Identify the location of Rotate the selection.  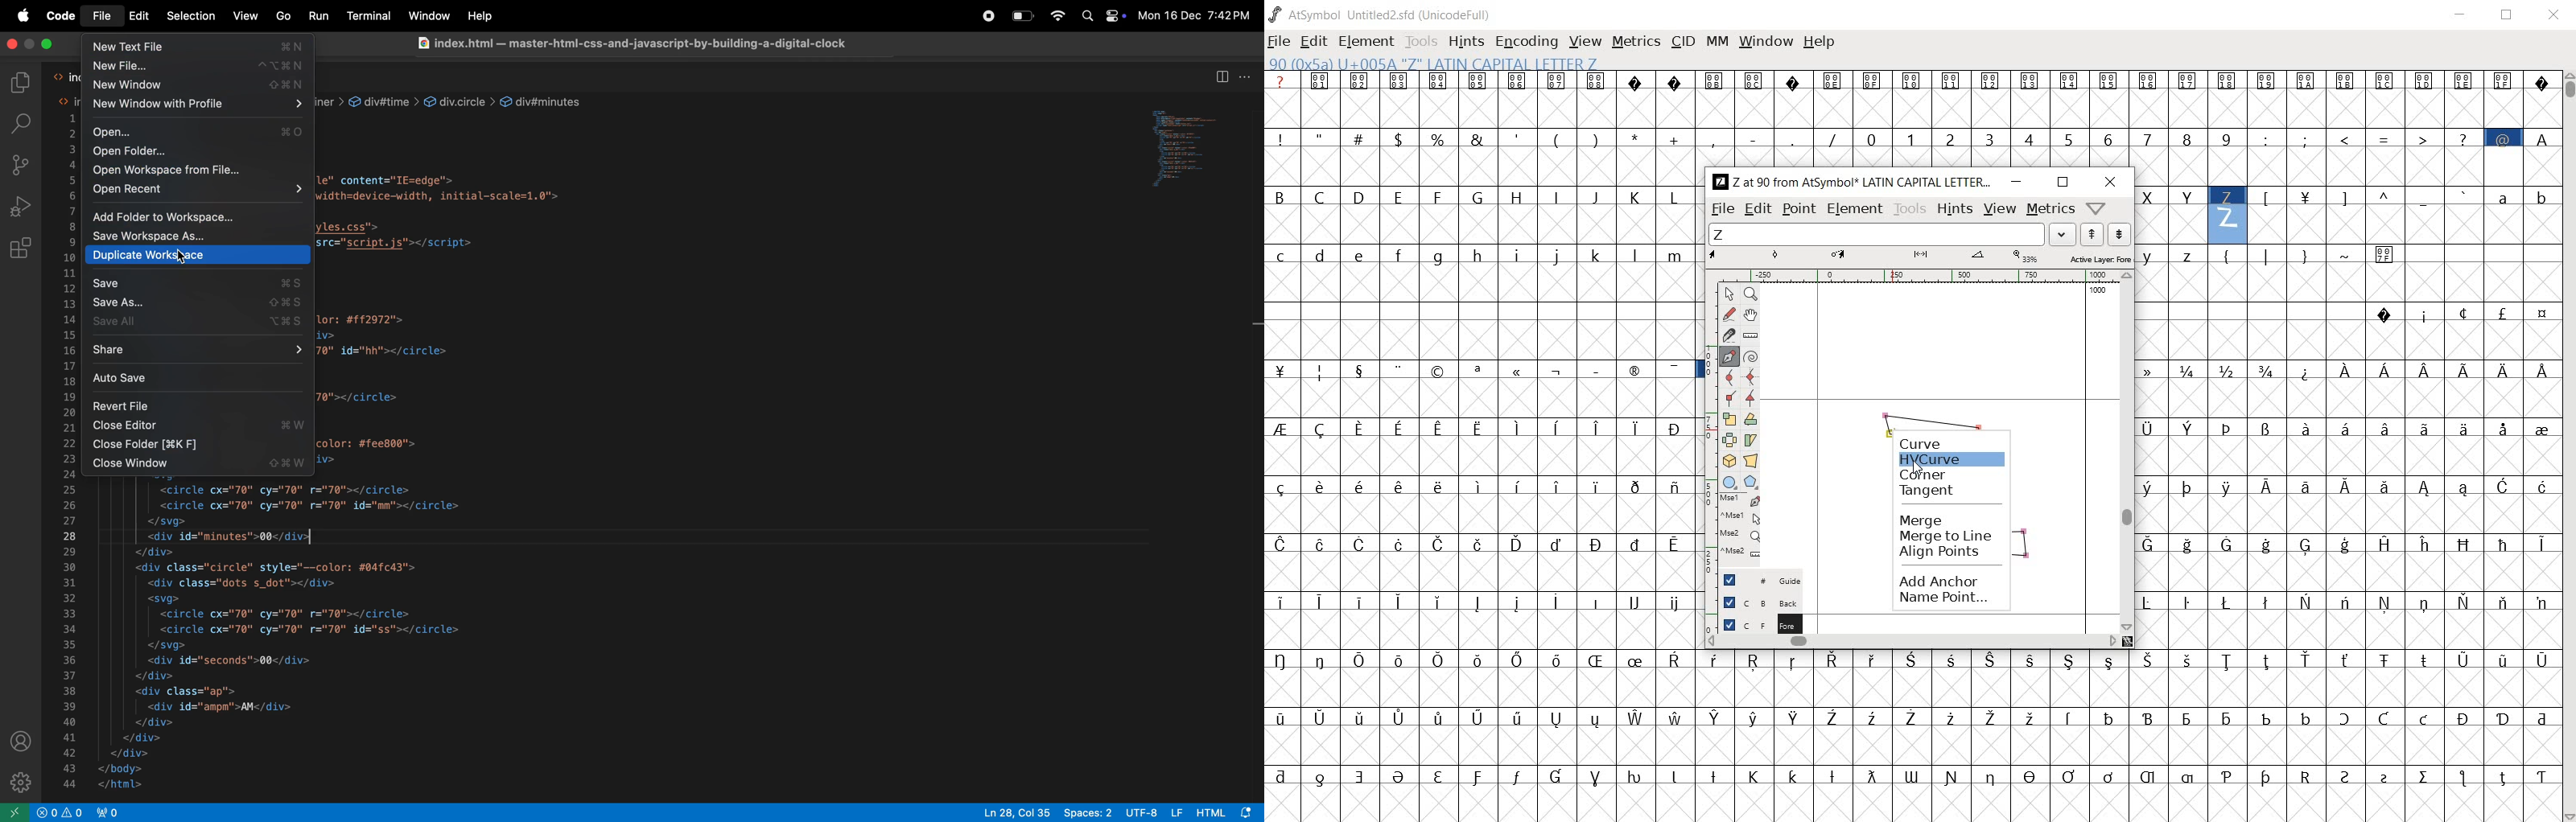
(1750, 421).